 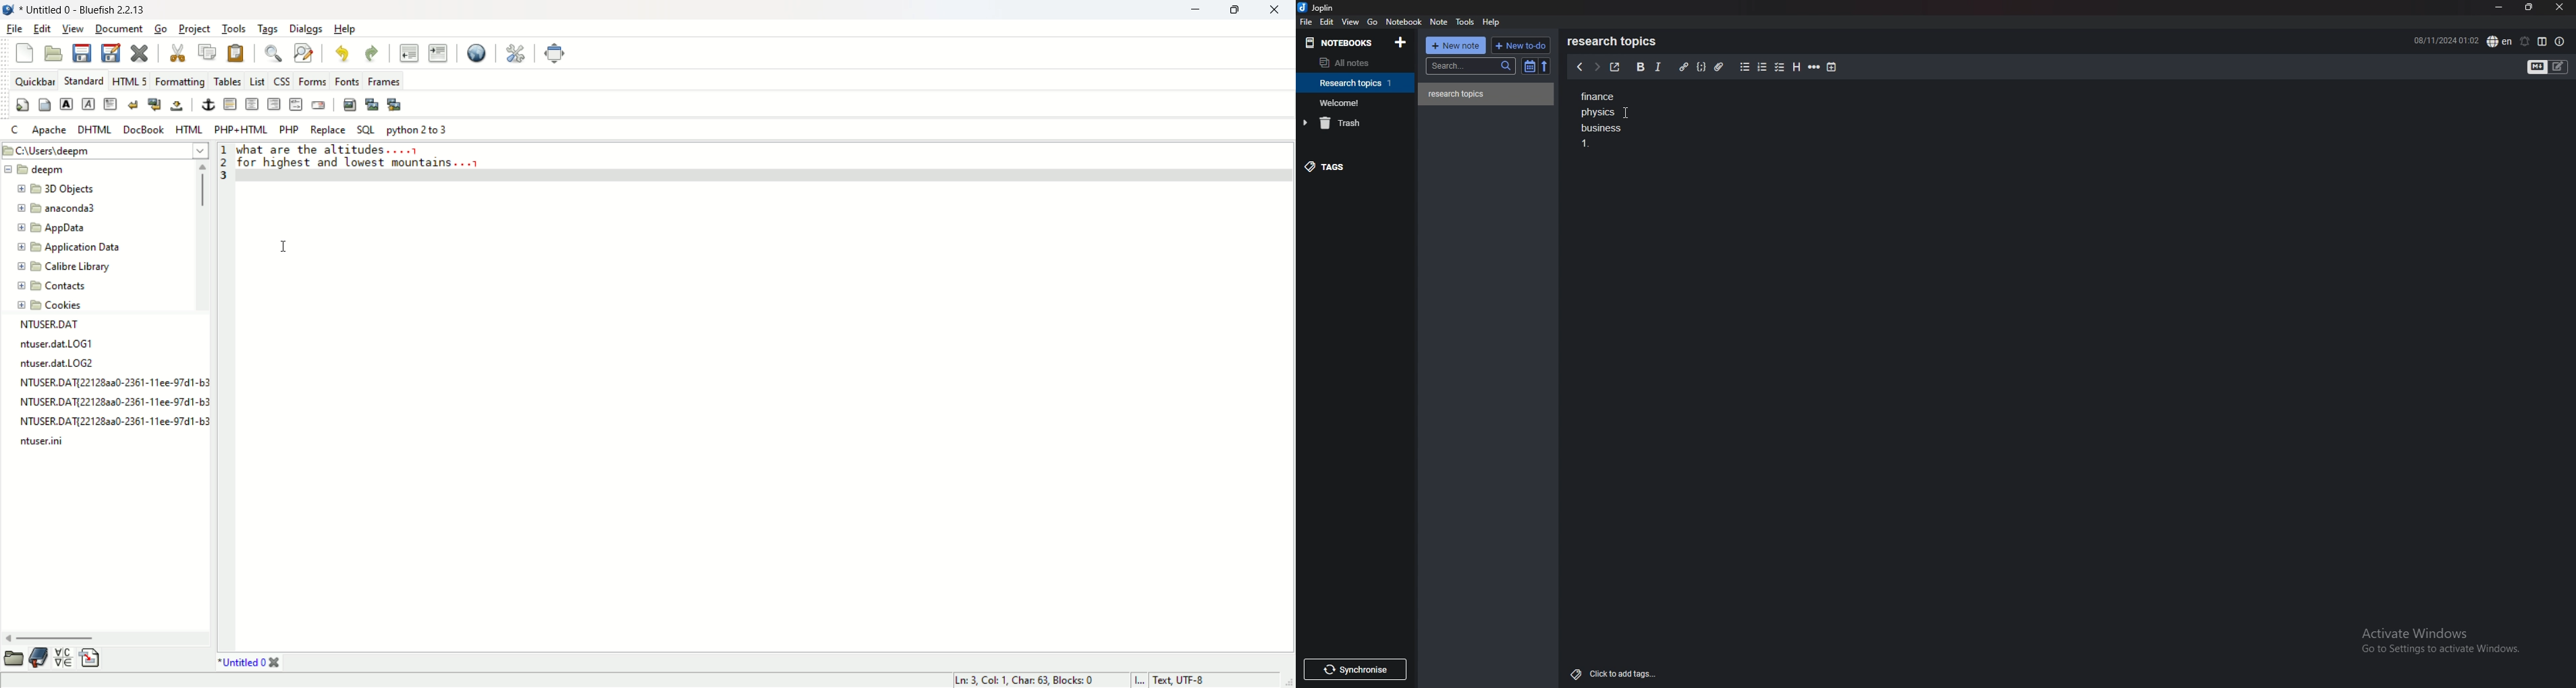 I want to click on ln, col, char, blocks, so click(x=1026, y=680).